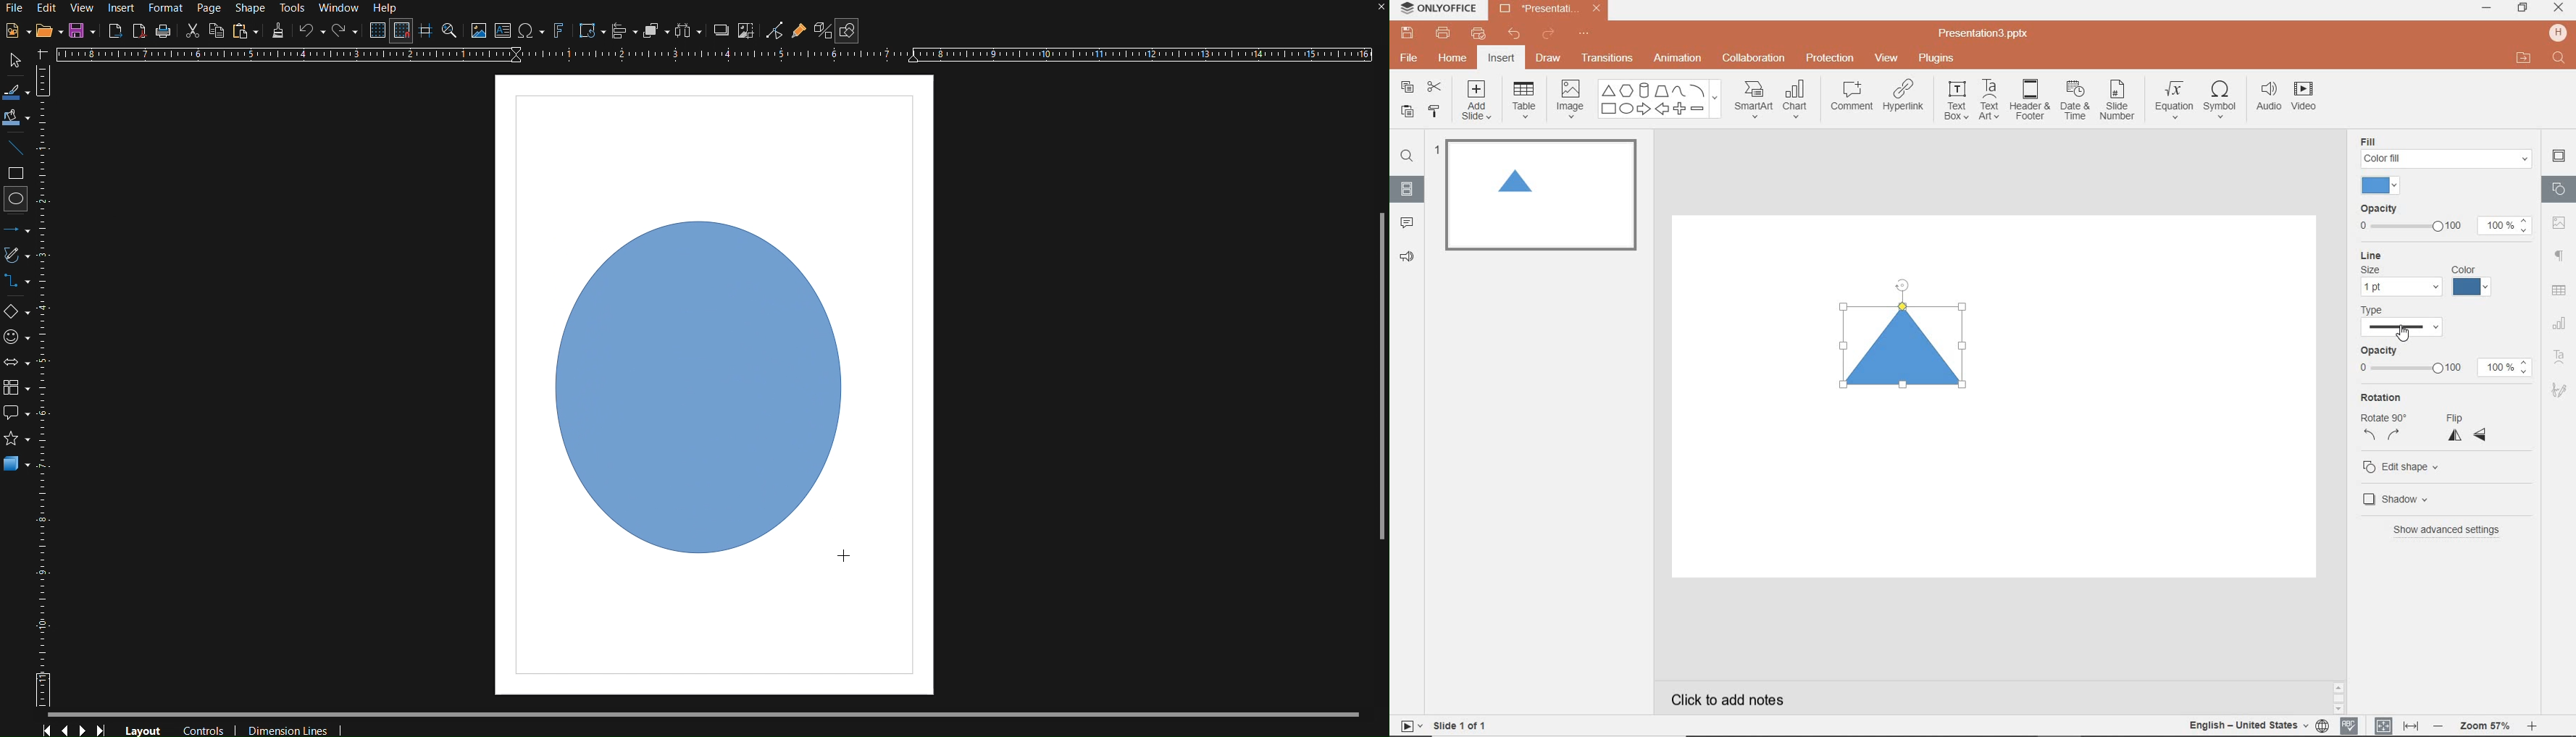  Describe the element at coordinates (19, 362) in the screenshot. I see `Block Arrows` at that location.